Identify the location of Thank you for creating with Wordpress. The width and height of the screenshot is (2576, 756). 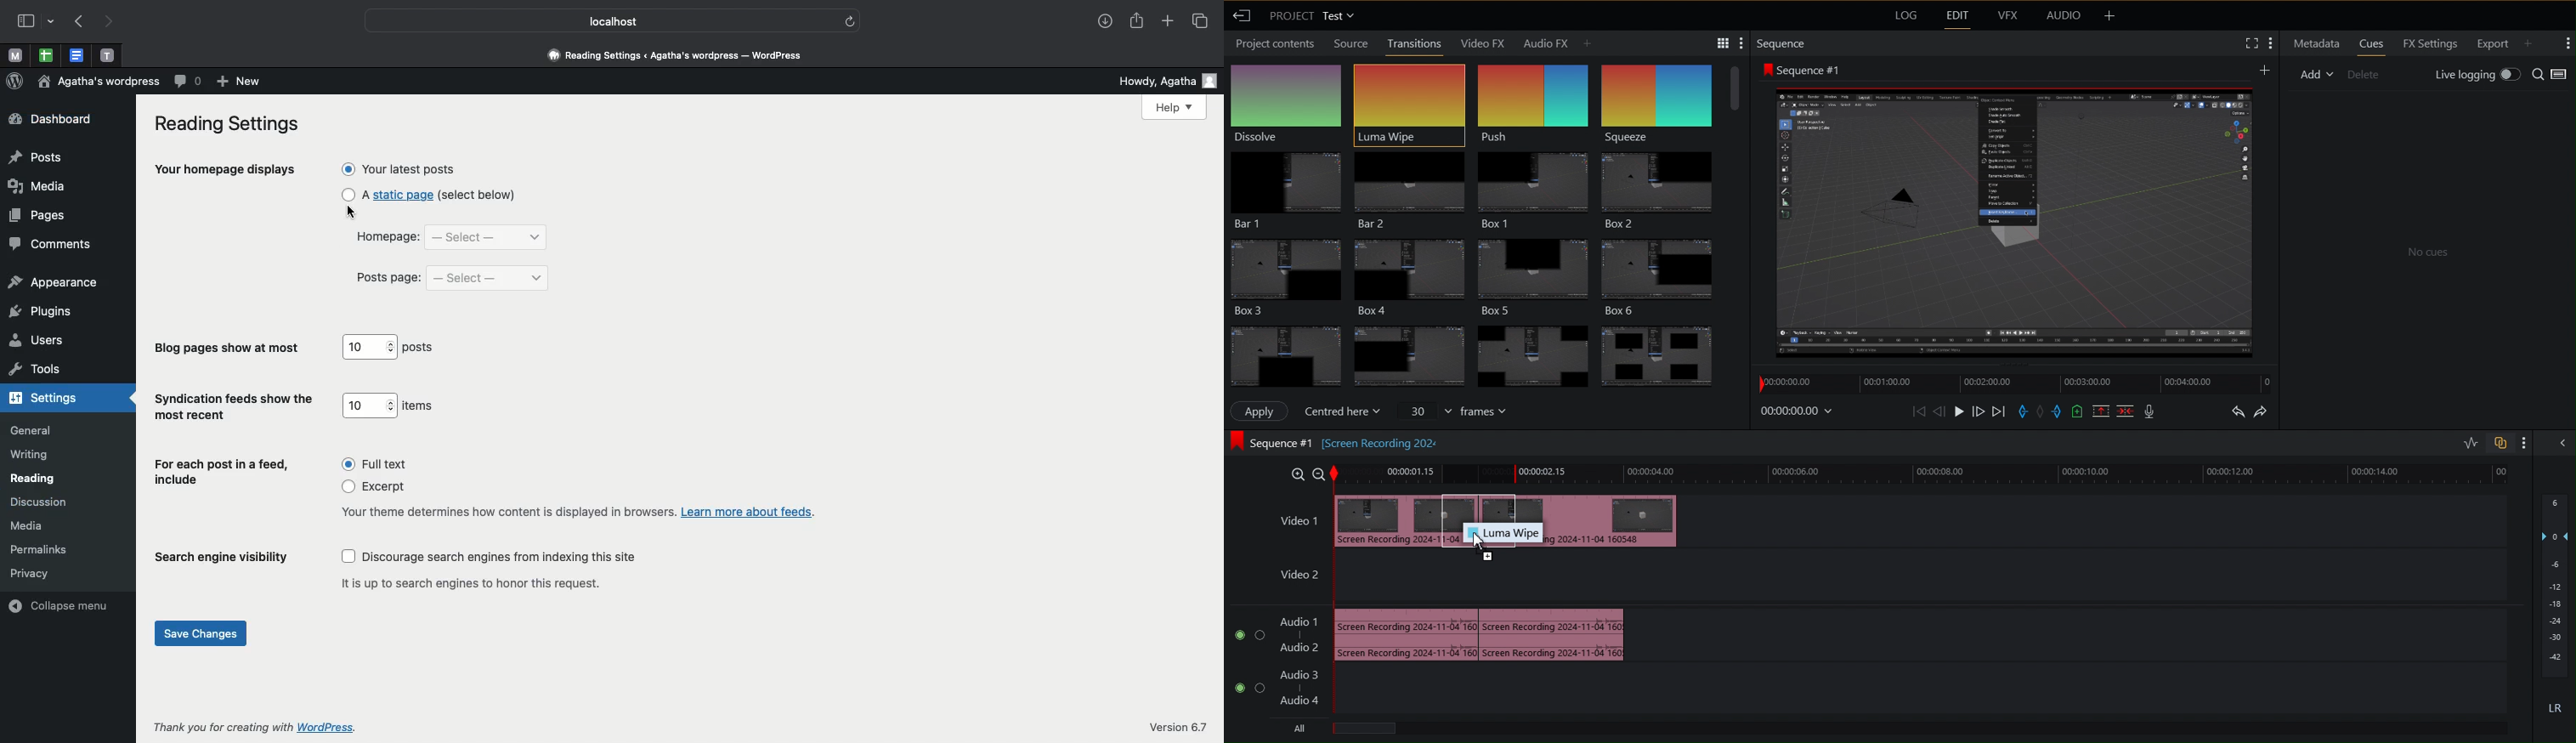
(258, 727).